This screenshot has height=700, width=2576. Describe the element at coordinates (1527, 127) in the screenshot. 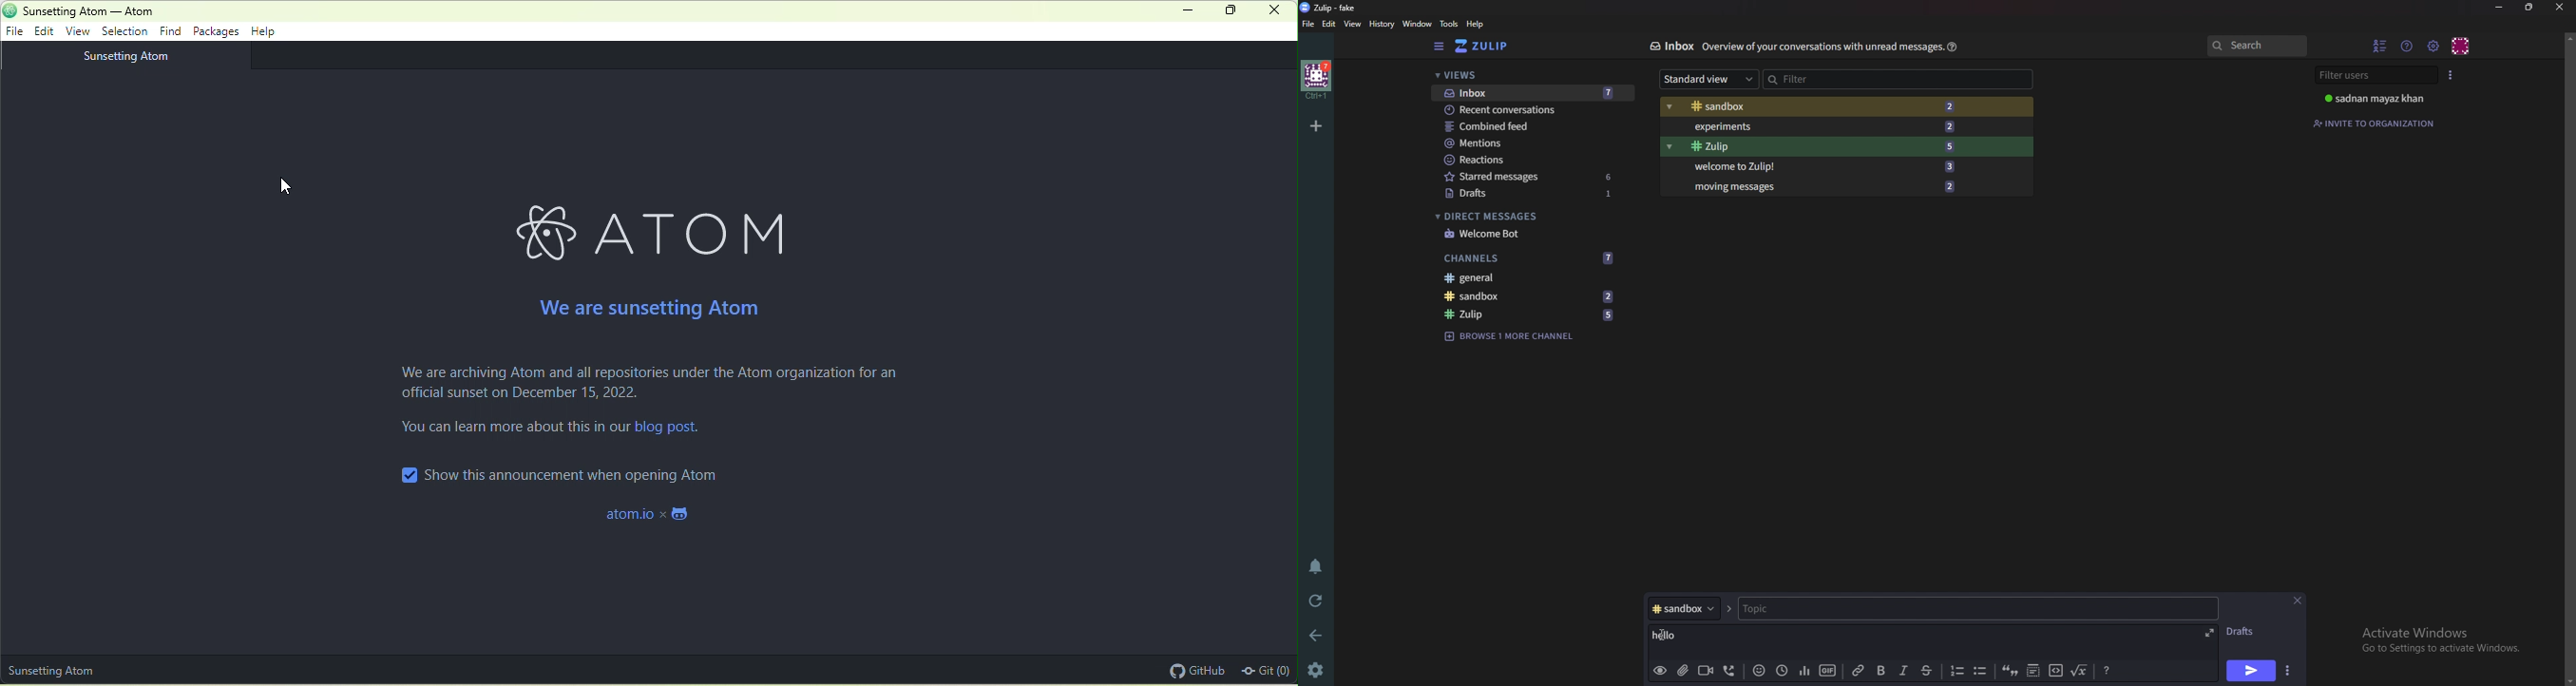

I see `Combined feed` at that location.